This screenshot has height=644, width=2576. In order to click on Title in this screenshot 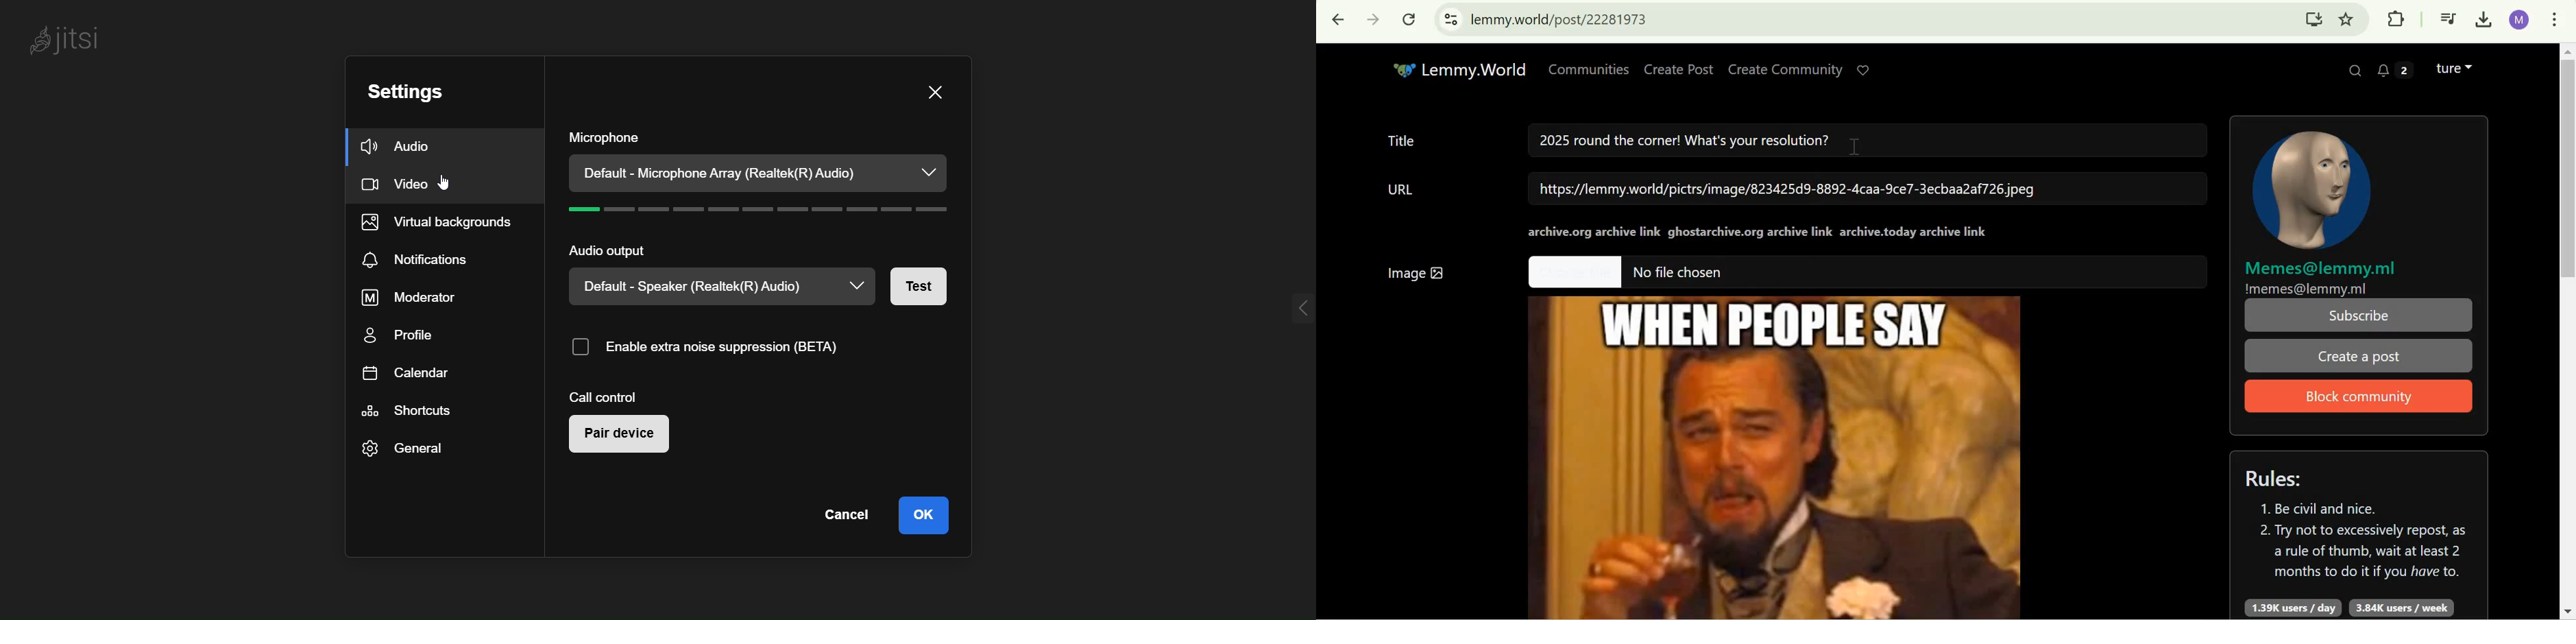, I will do `click(1401, 139)`.